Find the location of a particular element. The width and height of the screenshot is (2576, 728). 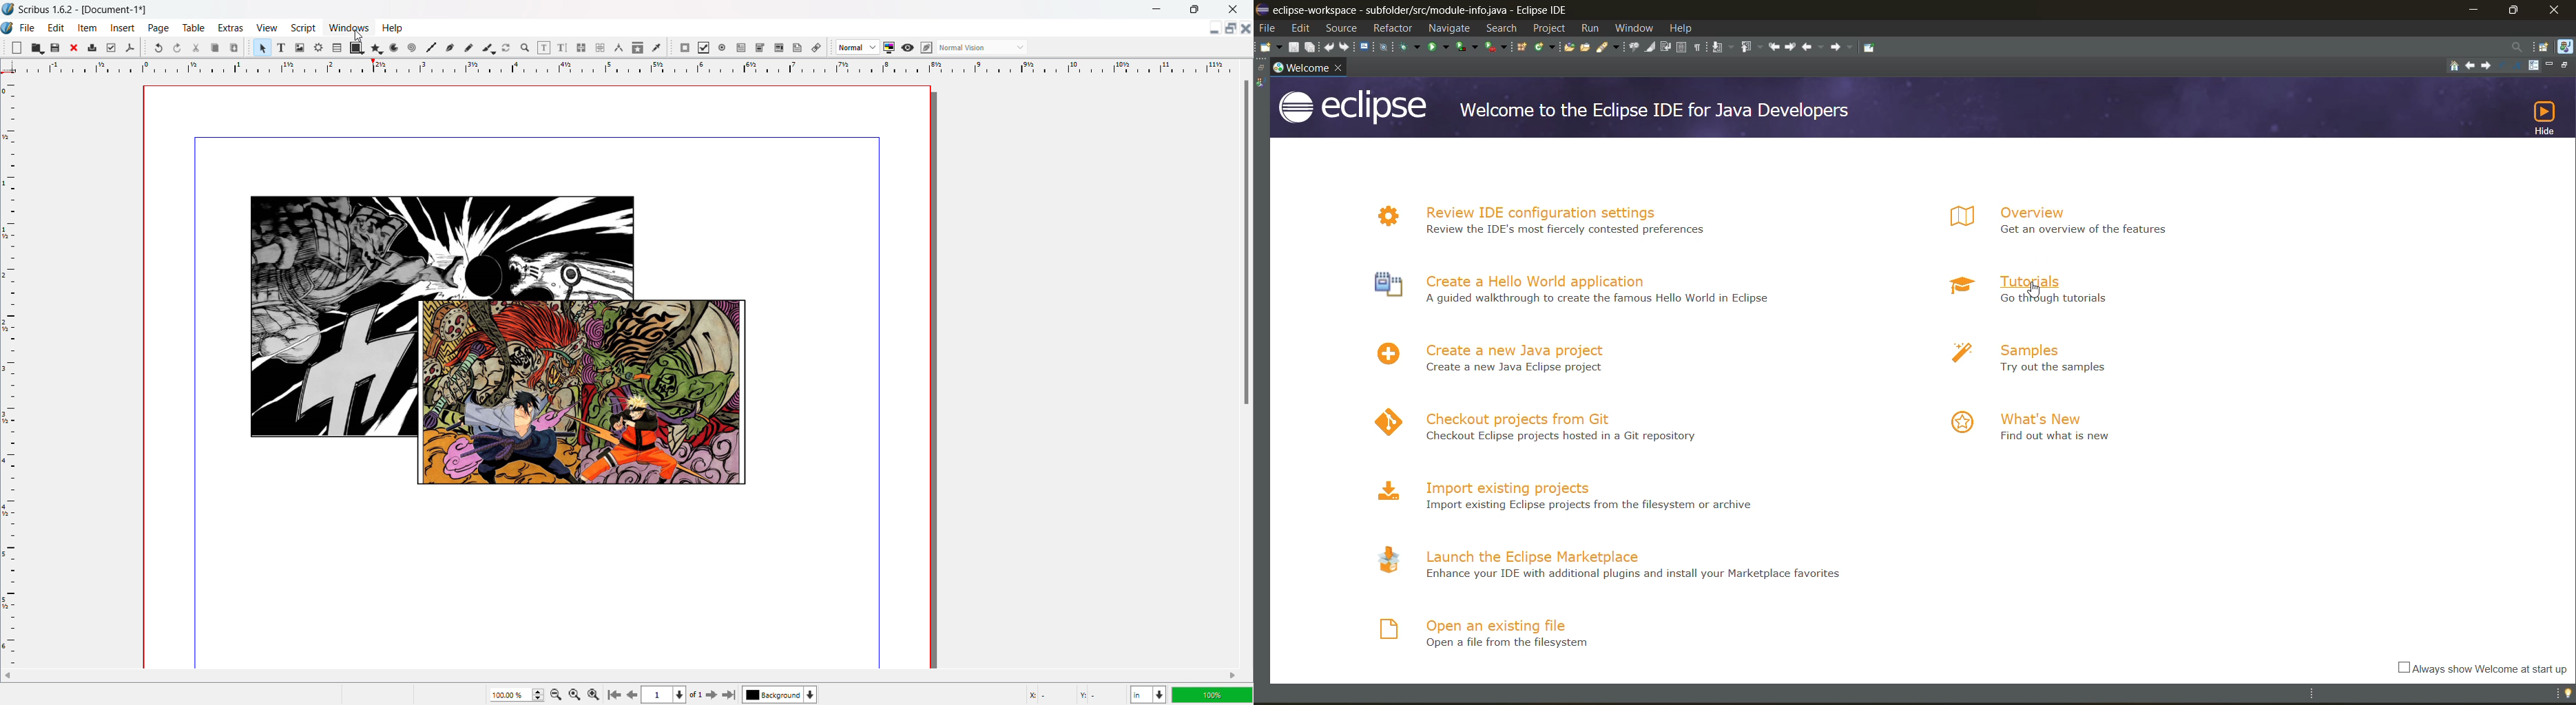

file is located at coordinates (1266, 29).